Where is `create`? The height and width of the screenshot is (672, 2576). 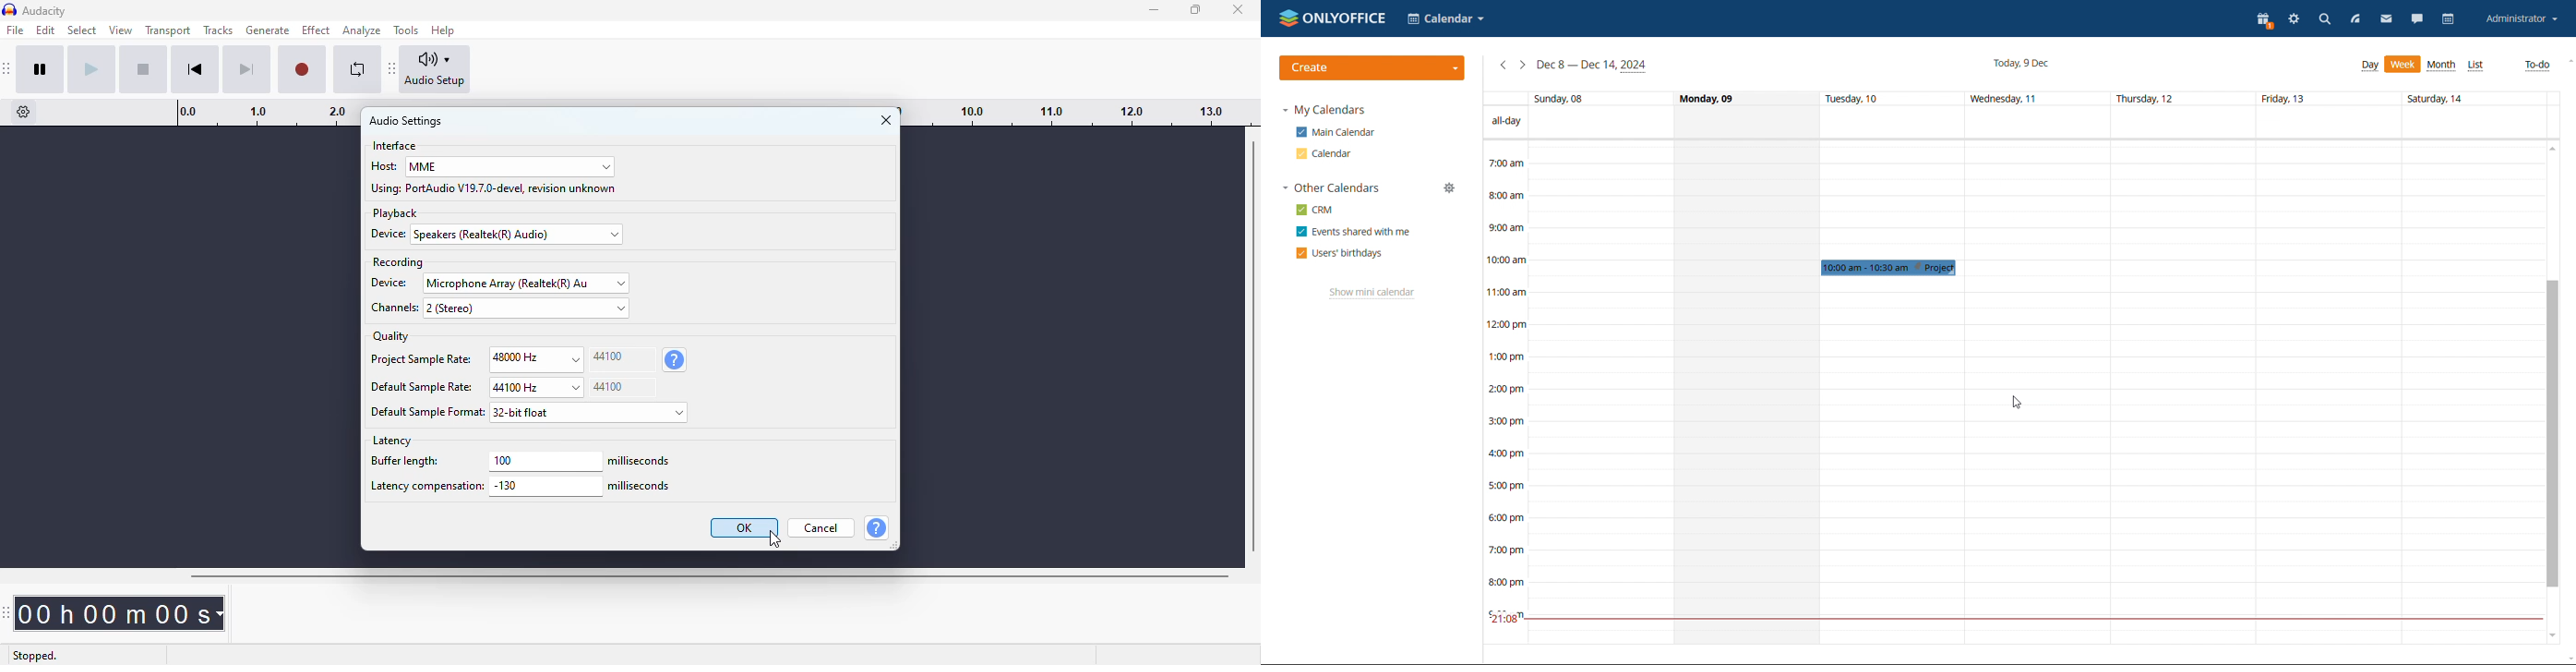
create is located at coordinates (1373, 68).